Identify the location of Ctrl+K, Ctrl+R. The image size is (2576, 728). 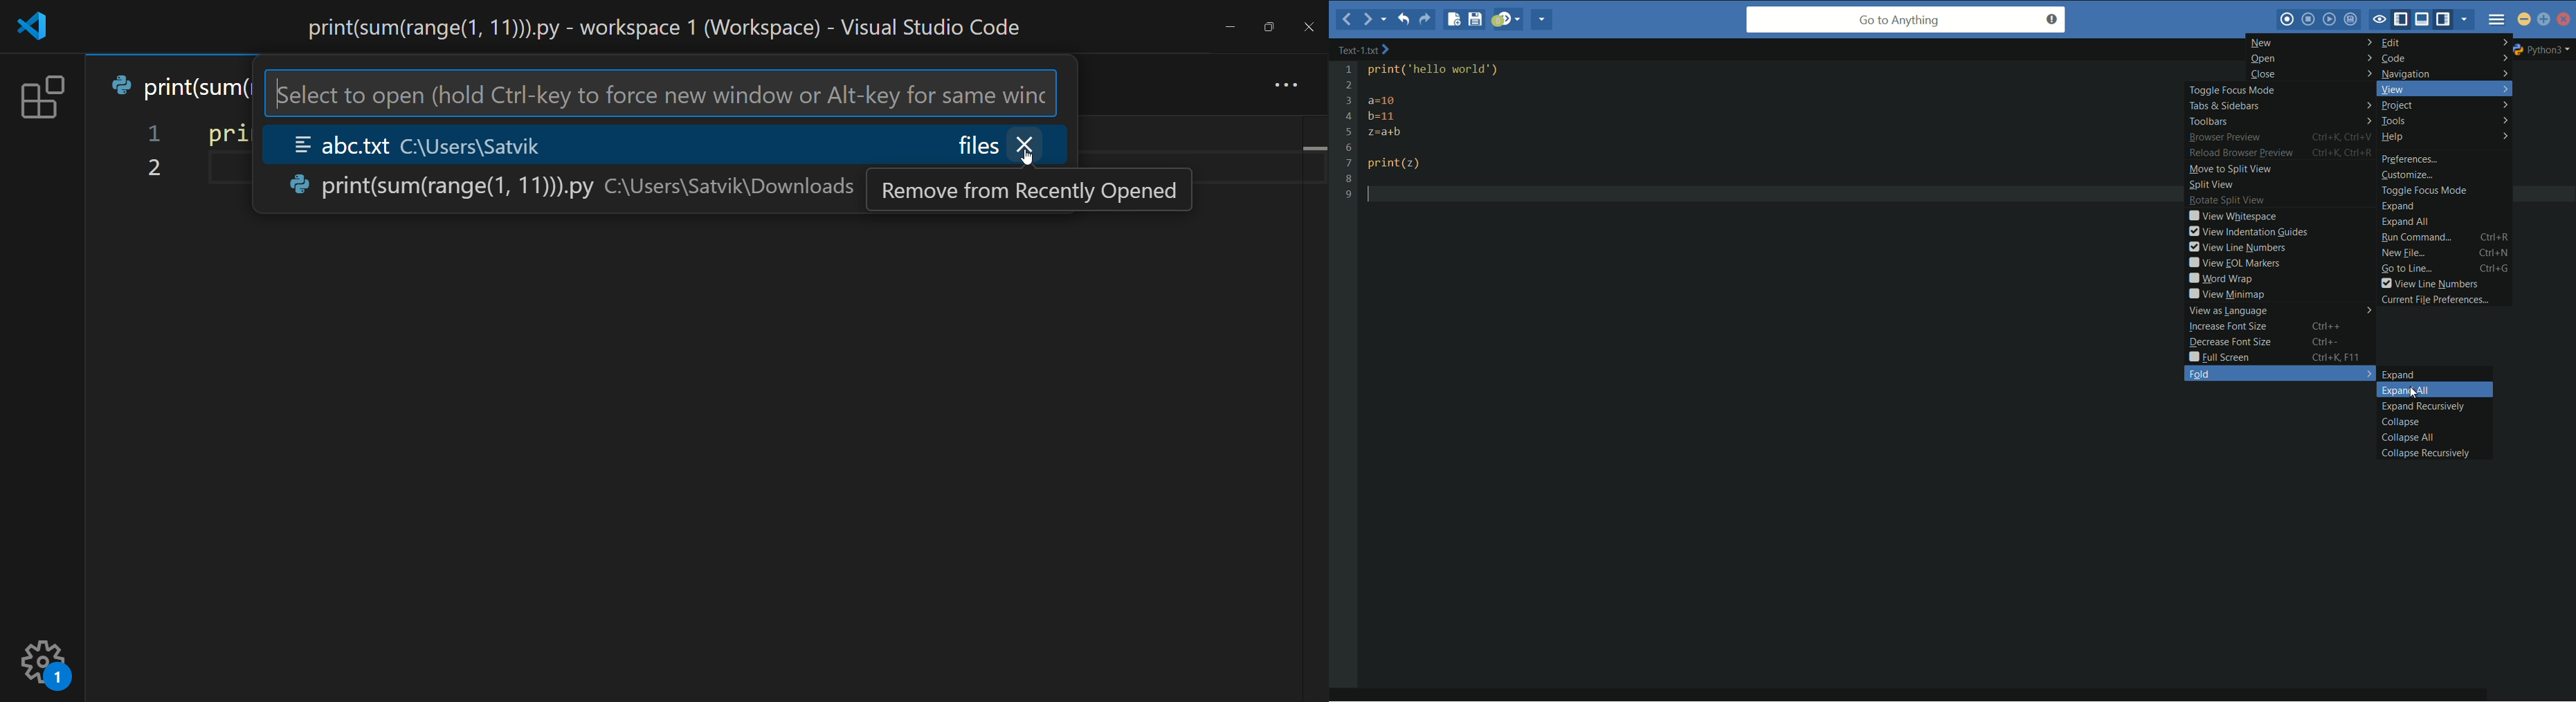
(2344, 153).